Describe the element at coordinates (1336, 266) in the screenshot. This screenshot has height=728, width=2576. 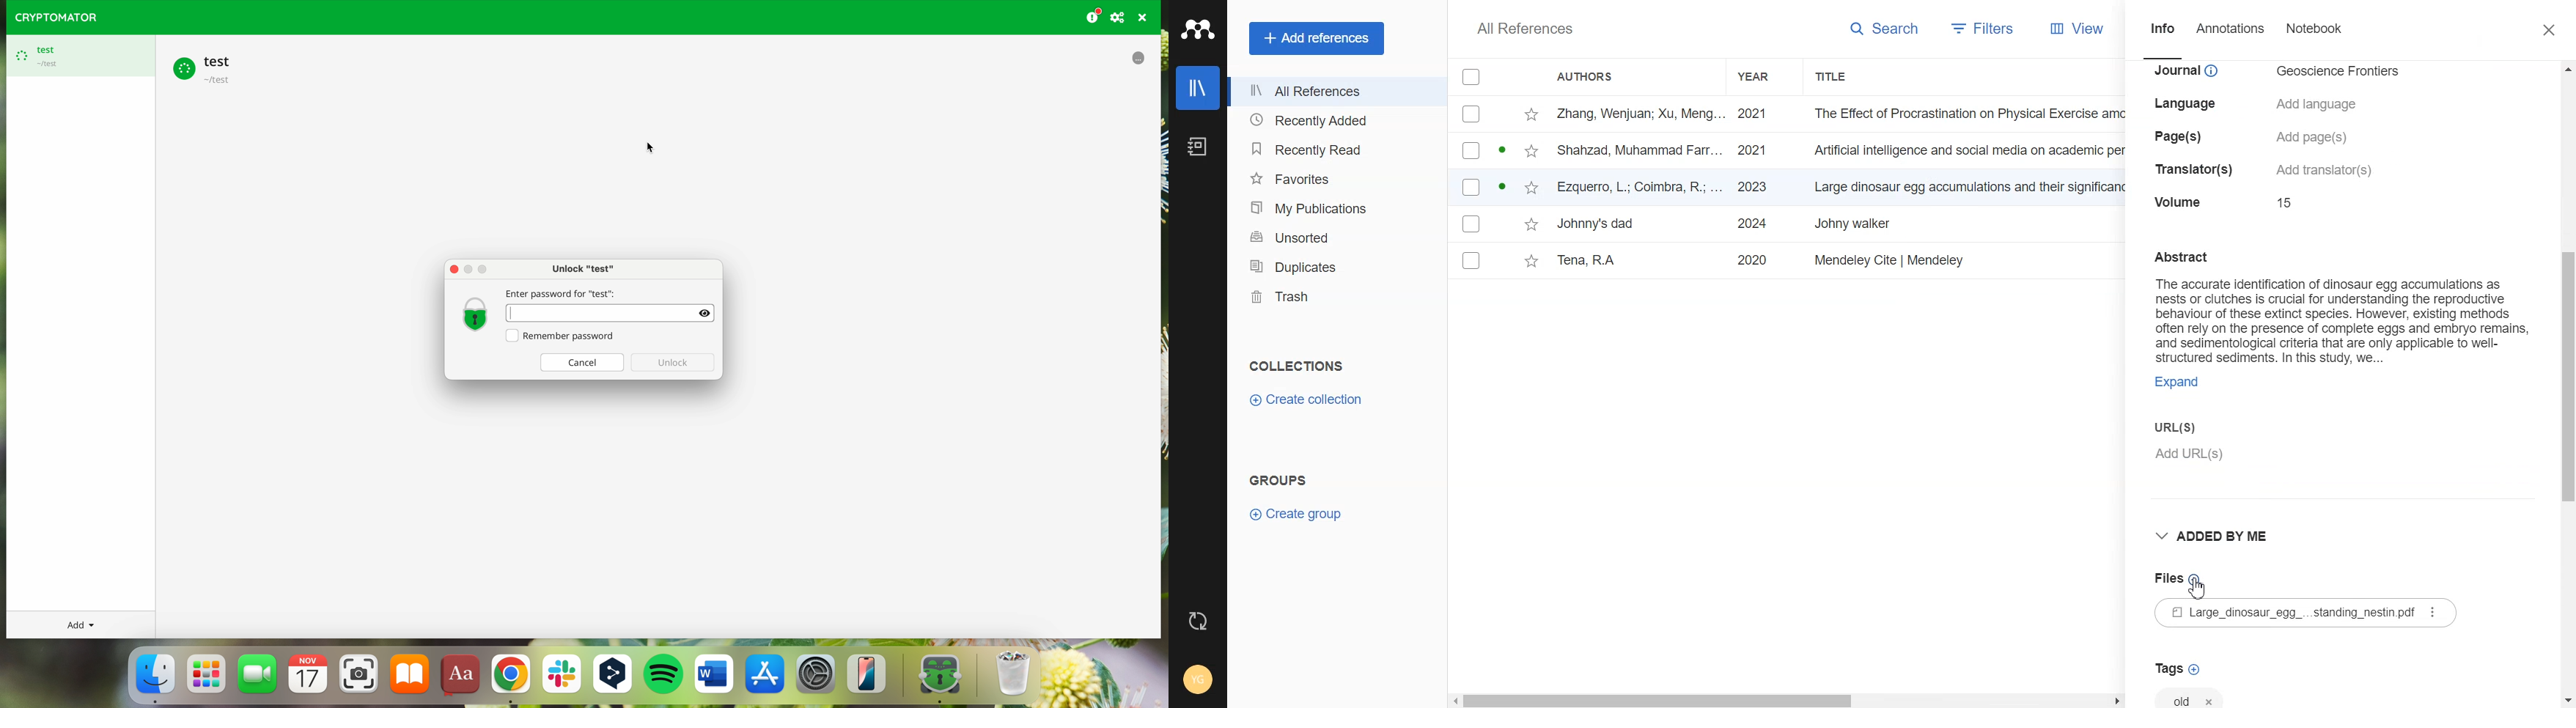
I see `Duplicates` at that location.